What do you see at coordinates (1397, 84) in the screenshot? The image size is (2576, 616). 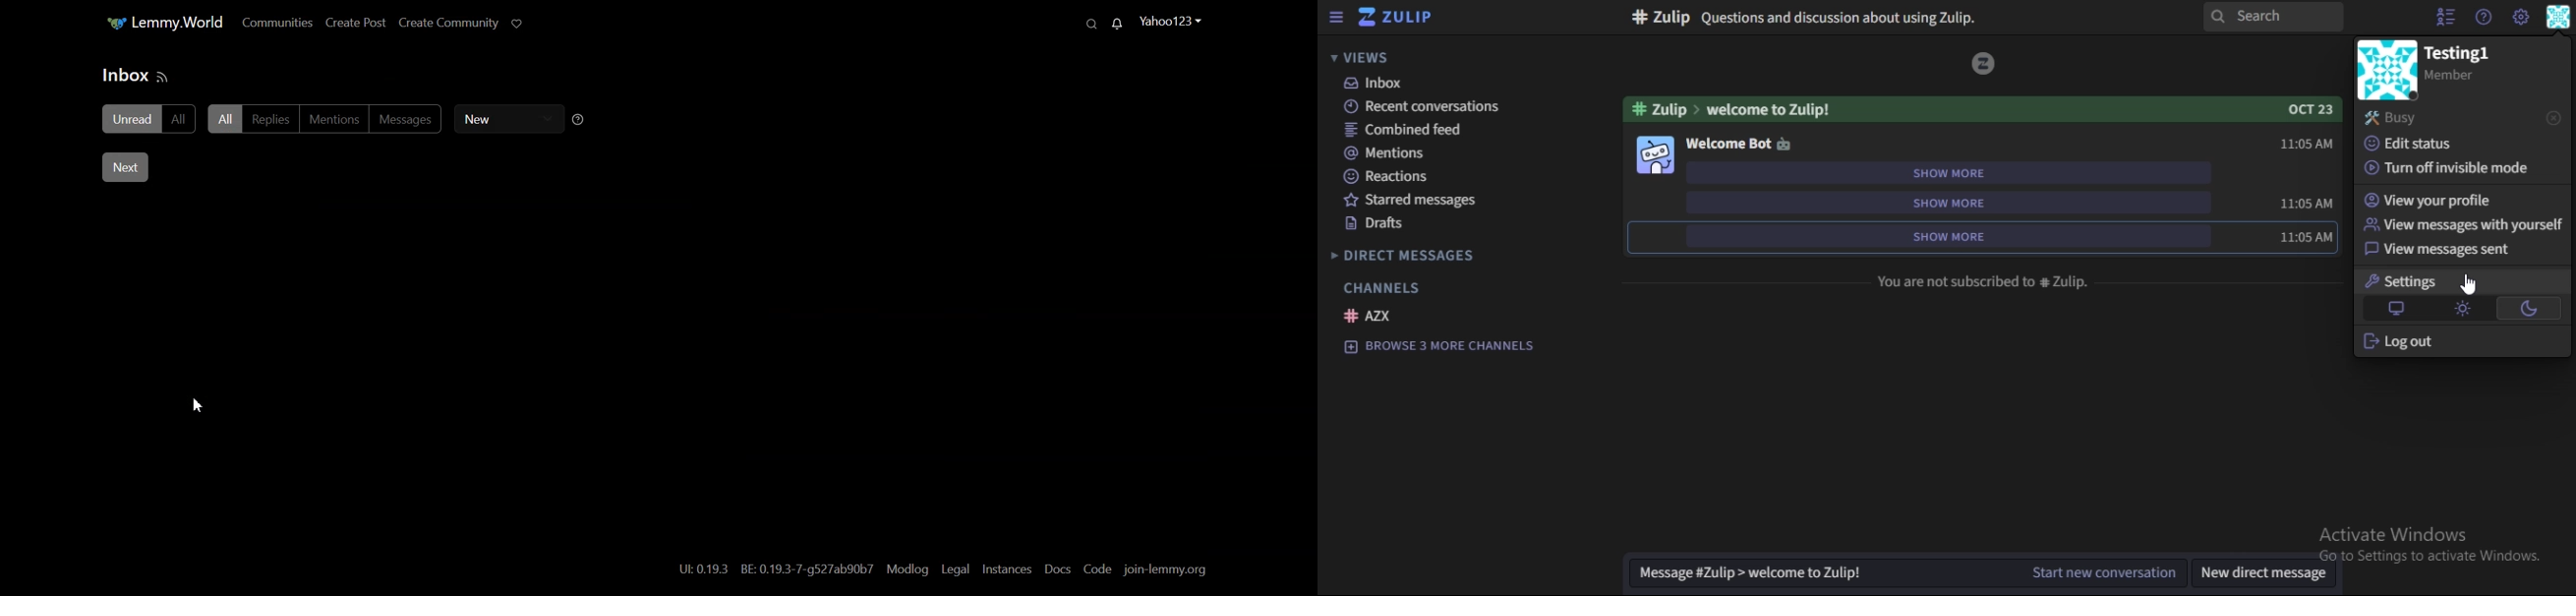 I see `inbox` at bounding box center [1397, 84].